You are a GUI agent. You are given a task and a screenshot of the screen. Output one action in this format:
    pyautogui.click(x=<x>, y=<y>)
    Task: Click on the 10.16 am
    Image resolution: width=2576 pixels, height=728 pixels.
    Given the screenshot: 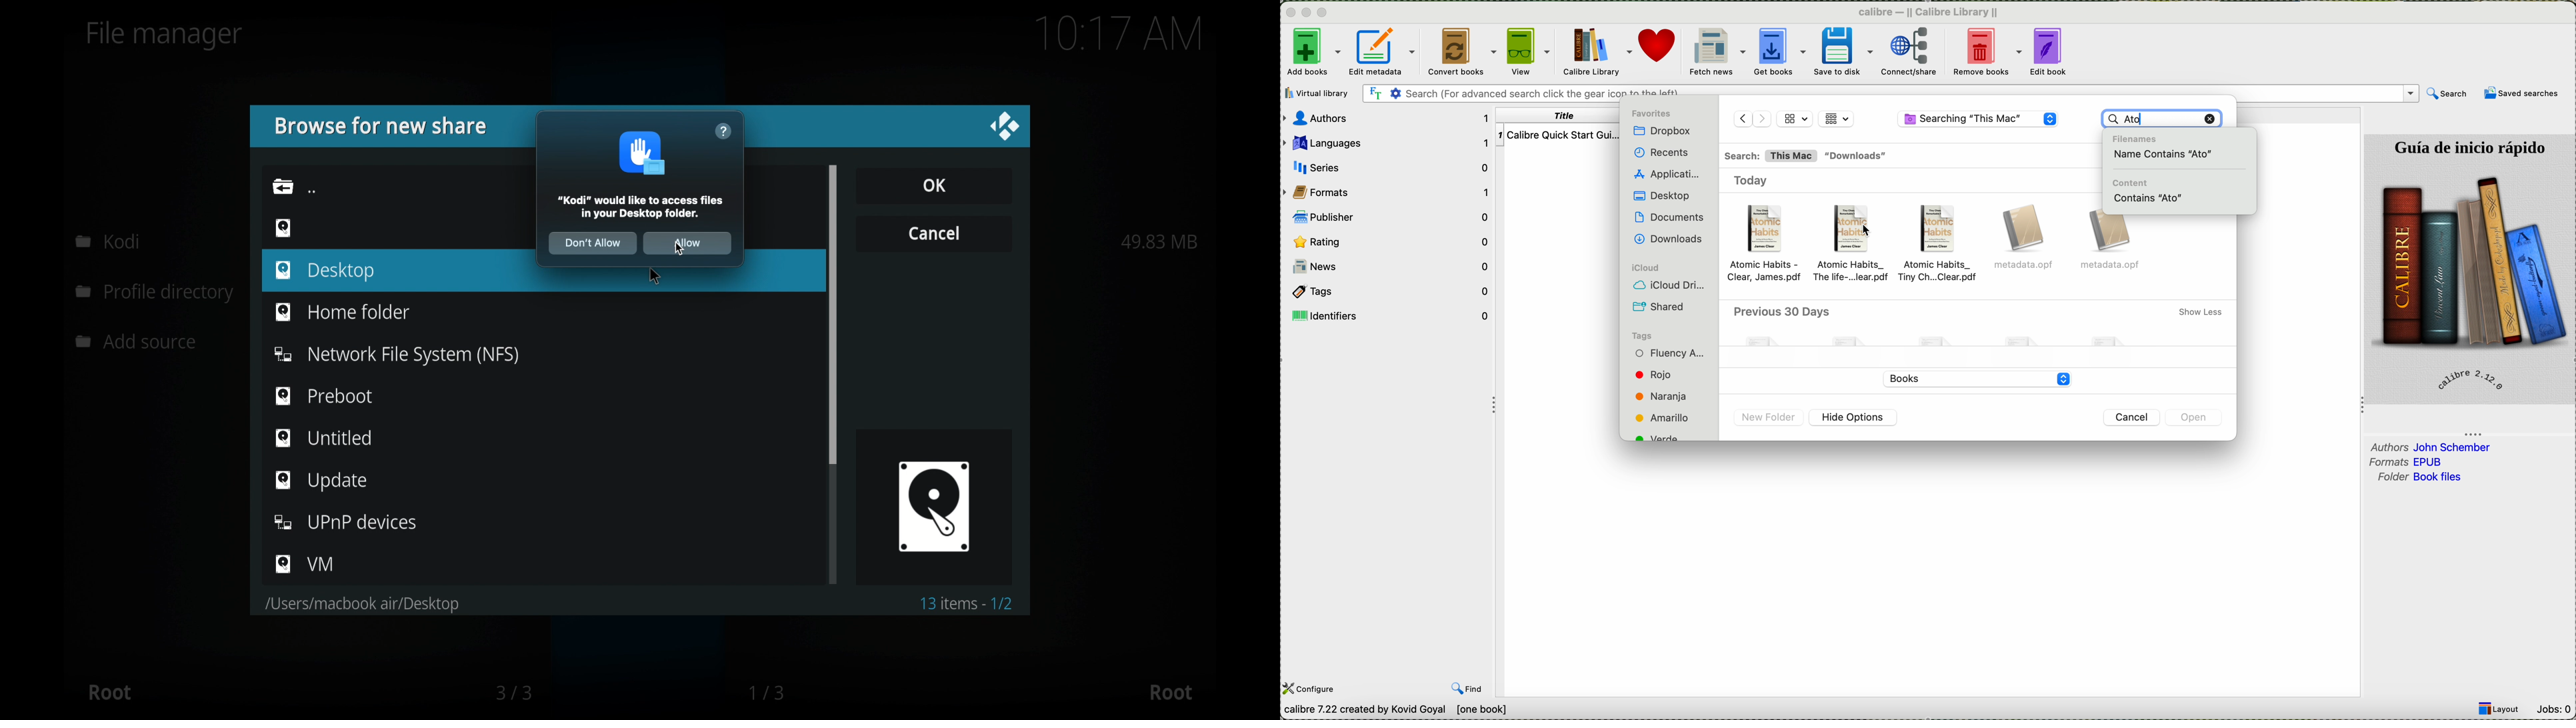 What is the action you would take?
    pyautogui.click(x=1119, y=33)
    